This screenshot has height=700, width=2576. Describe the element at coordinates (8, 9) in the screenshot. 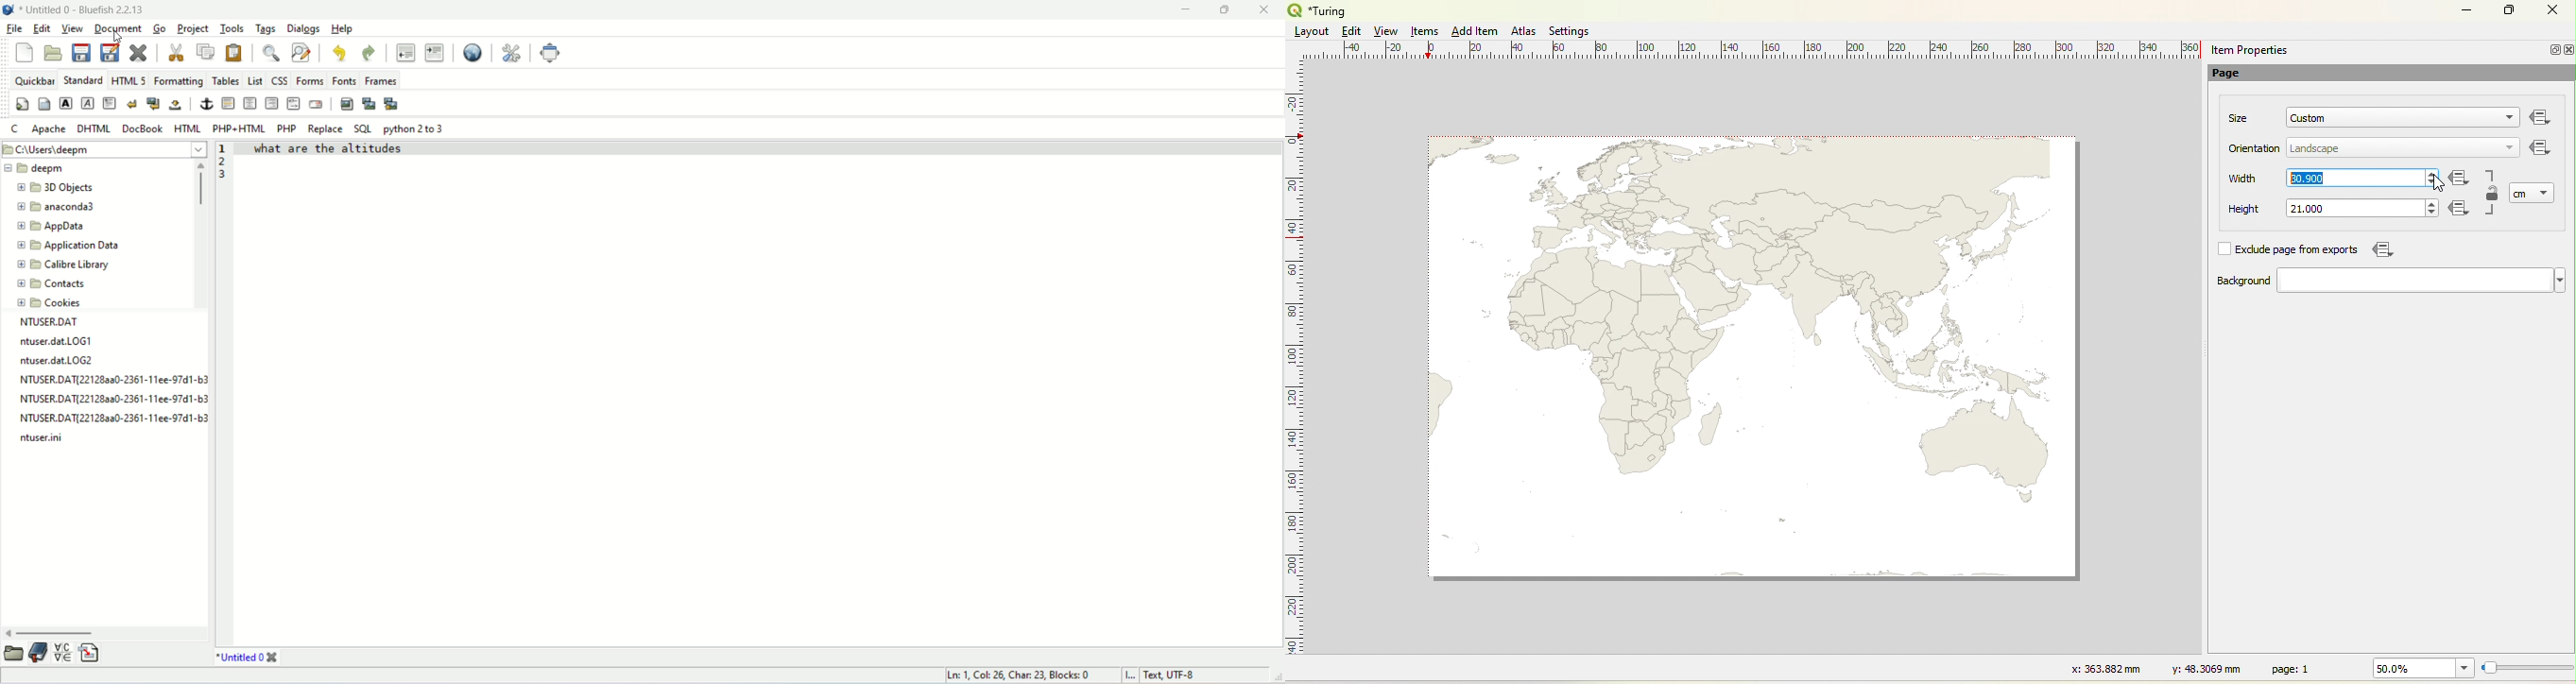

I see `logo` at that location.